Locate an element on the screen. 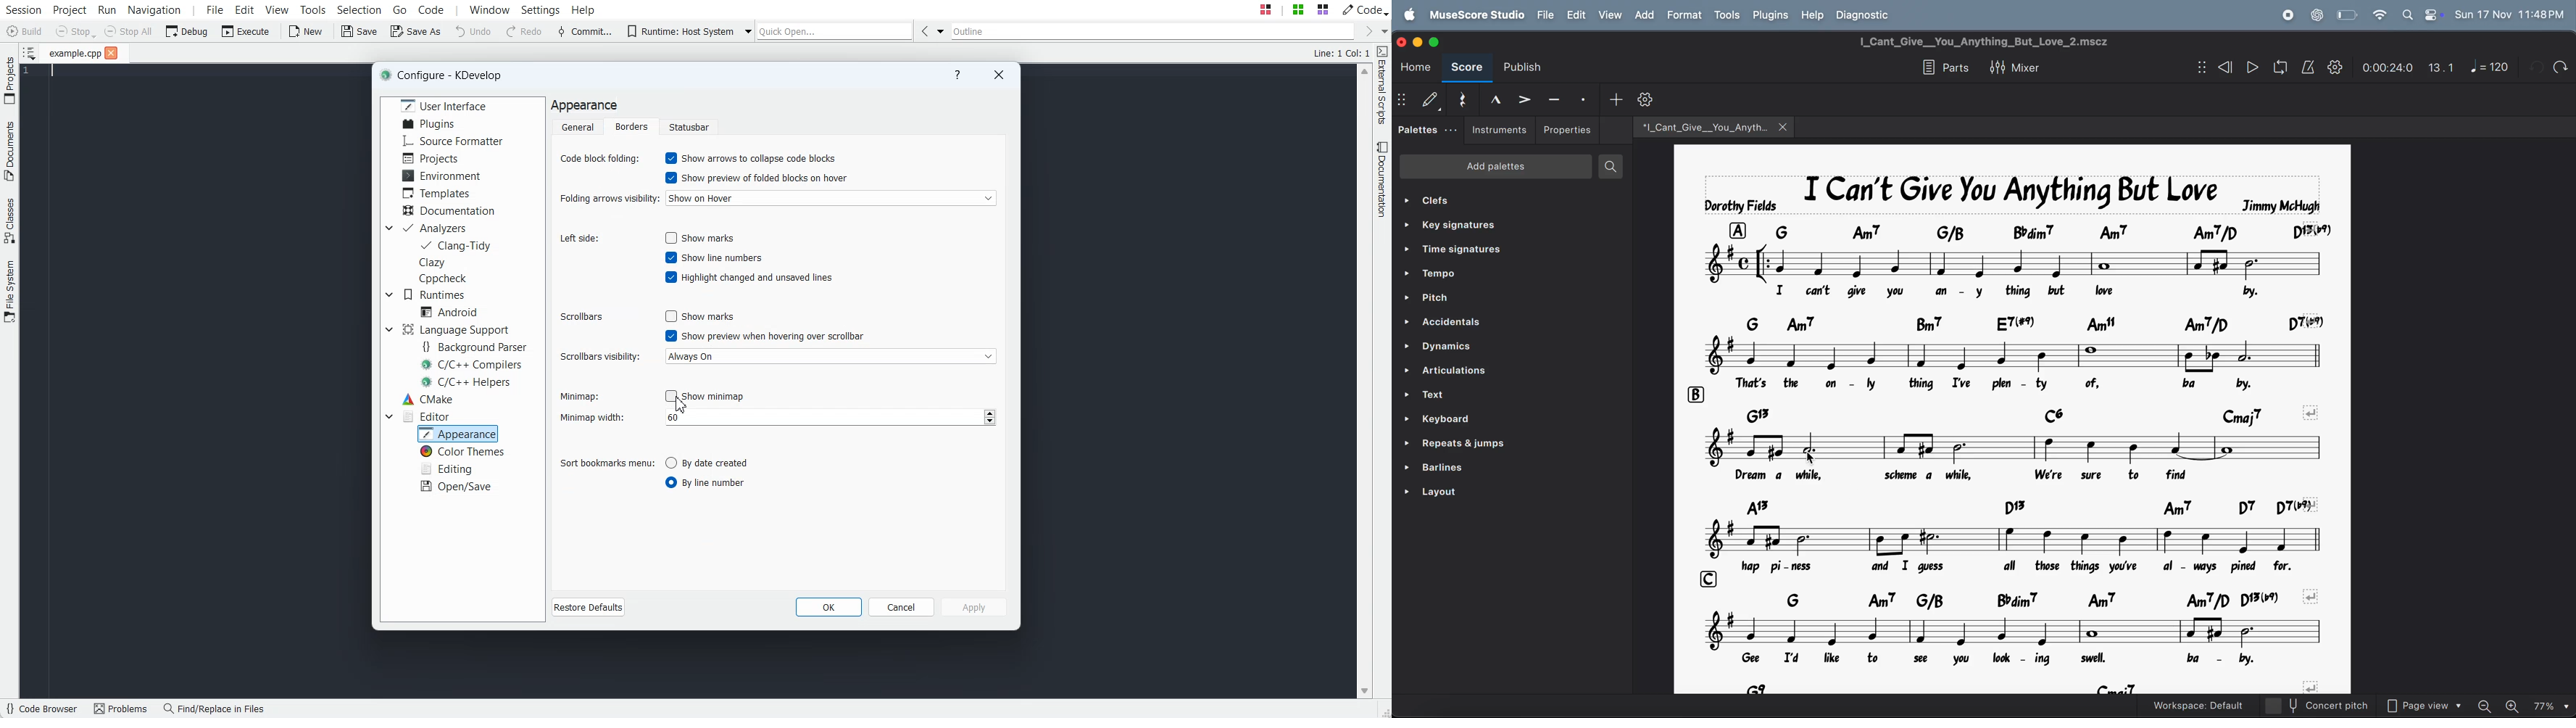 The image size is (2576, 728). keyboard is located at coordinates (1490, 419).